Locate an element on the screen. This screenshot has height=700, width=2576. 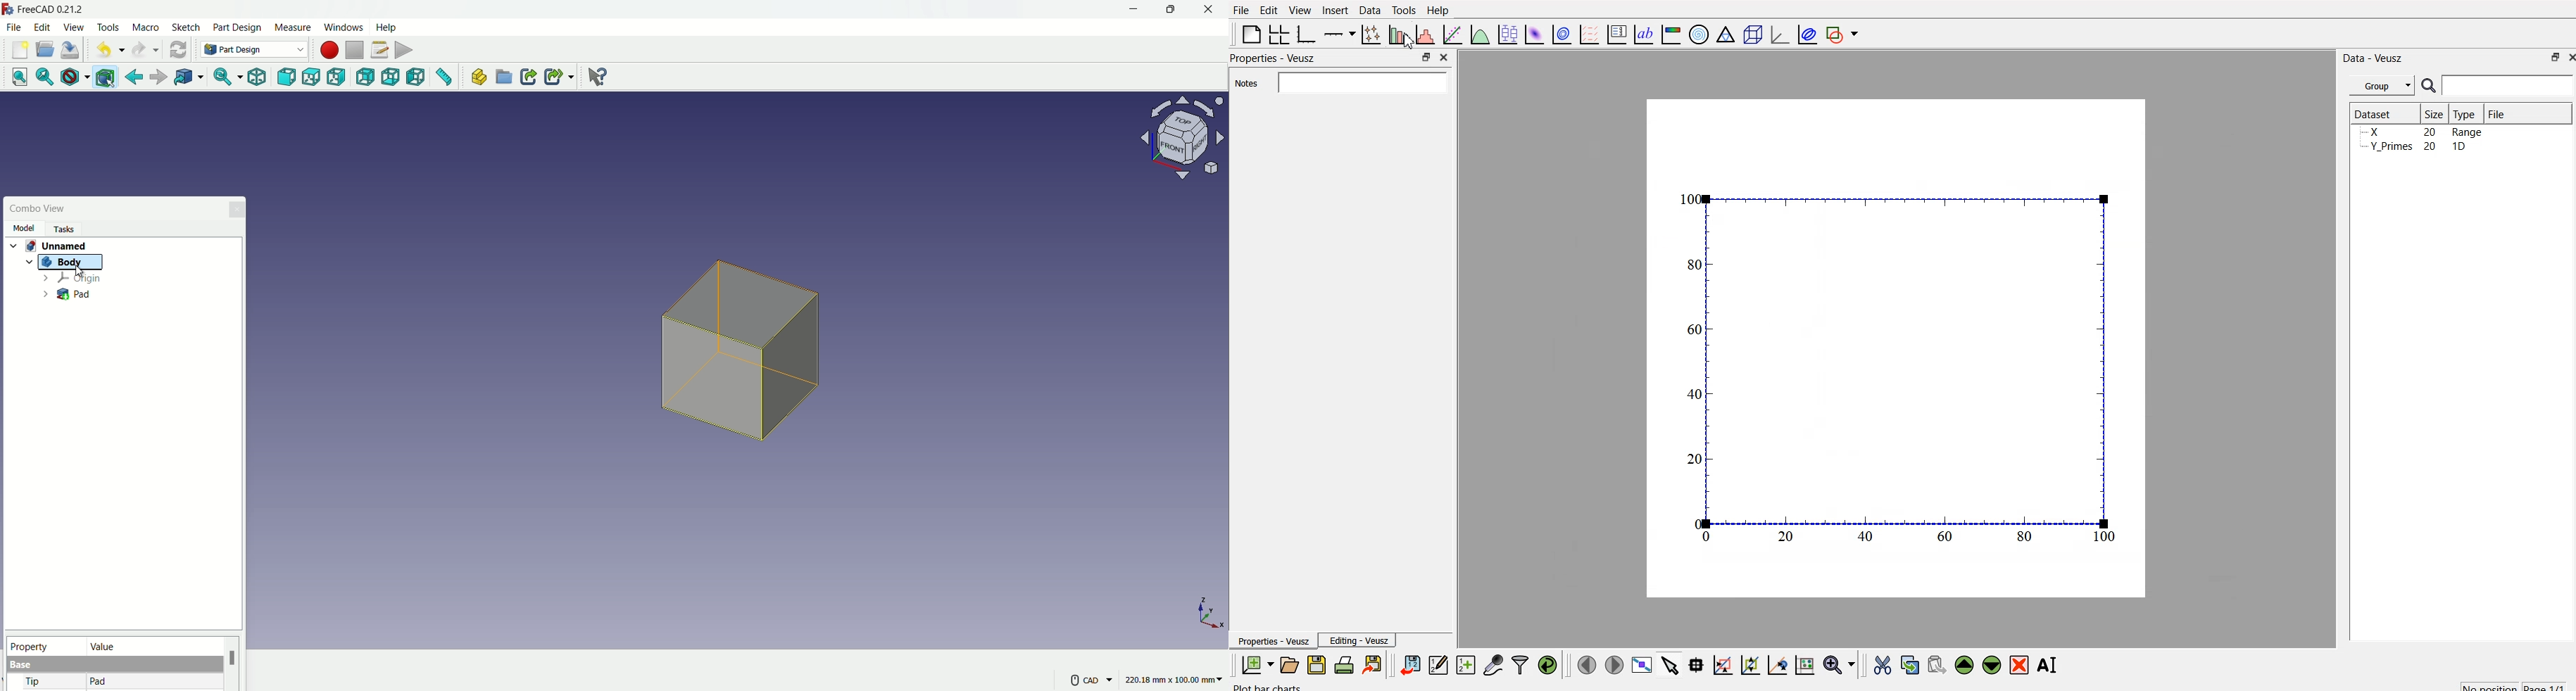
make sublink is located at coordinates (559, 77).